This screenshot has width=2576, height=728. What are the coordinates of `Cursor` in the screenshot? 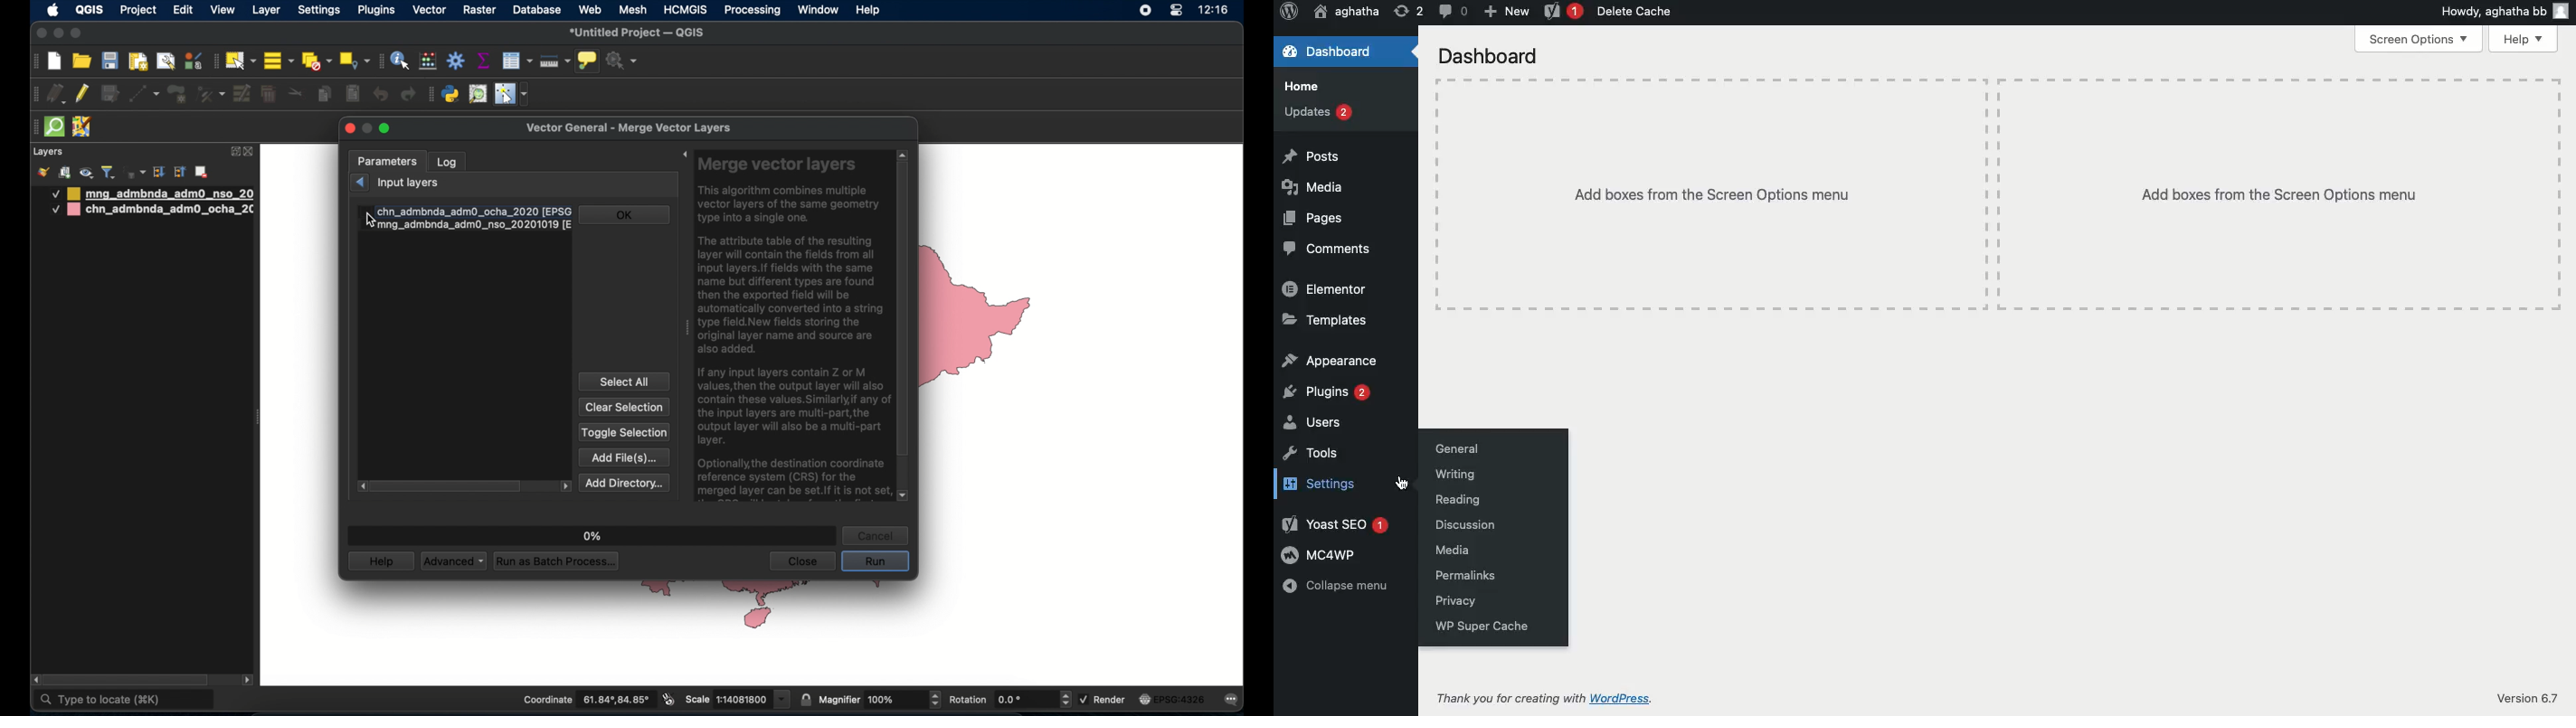 It's located at (1400, 484).